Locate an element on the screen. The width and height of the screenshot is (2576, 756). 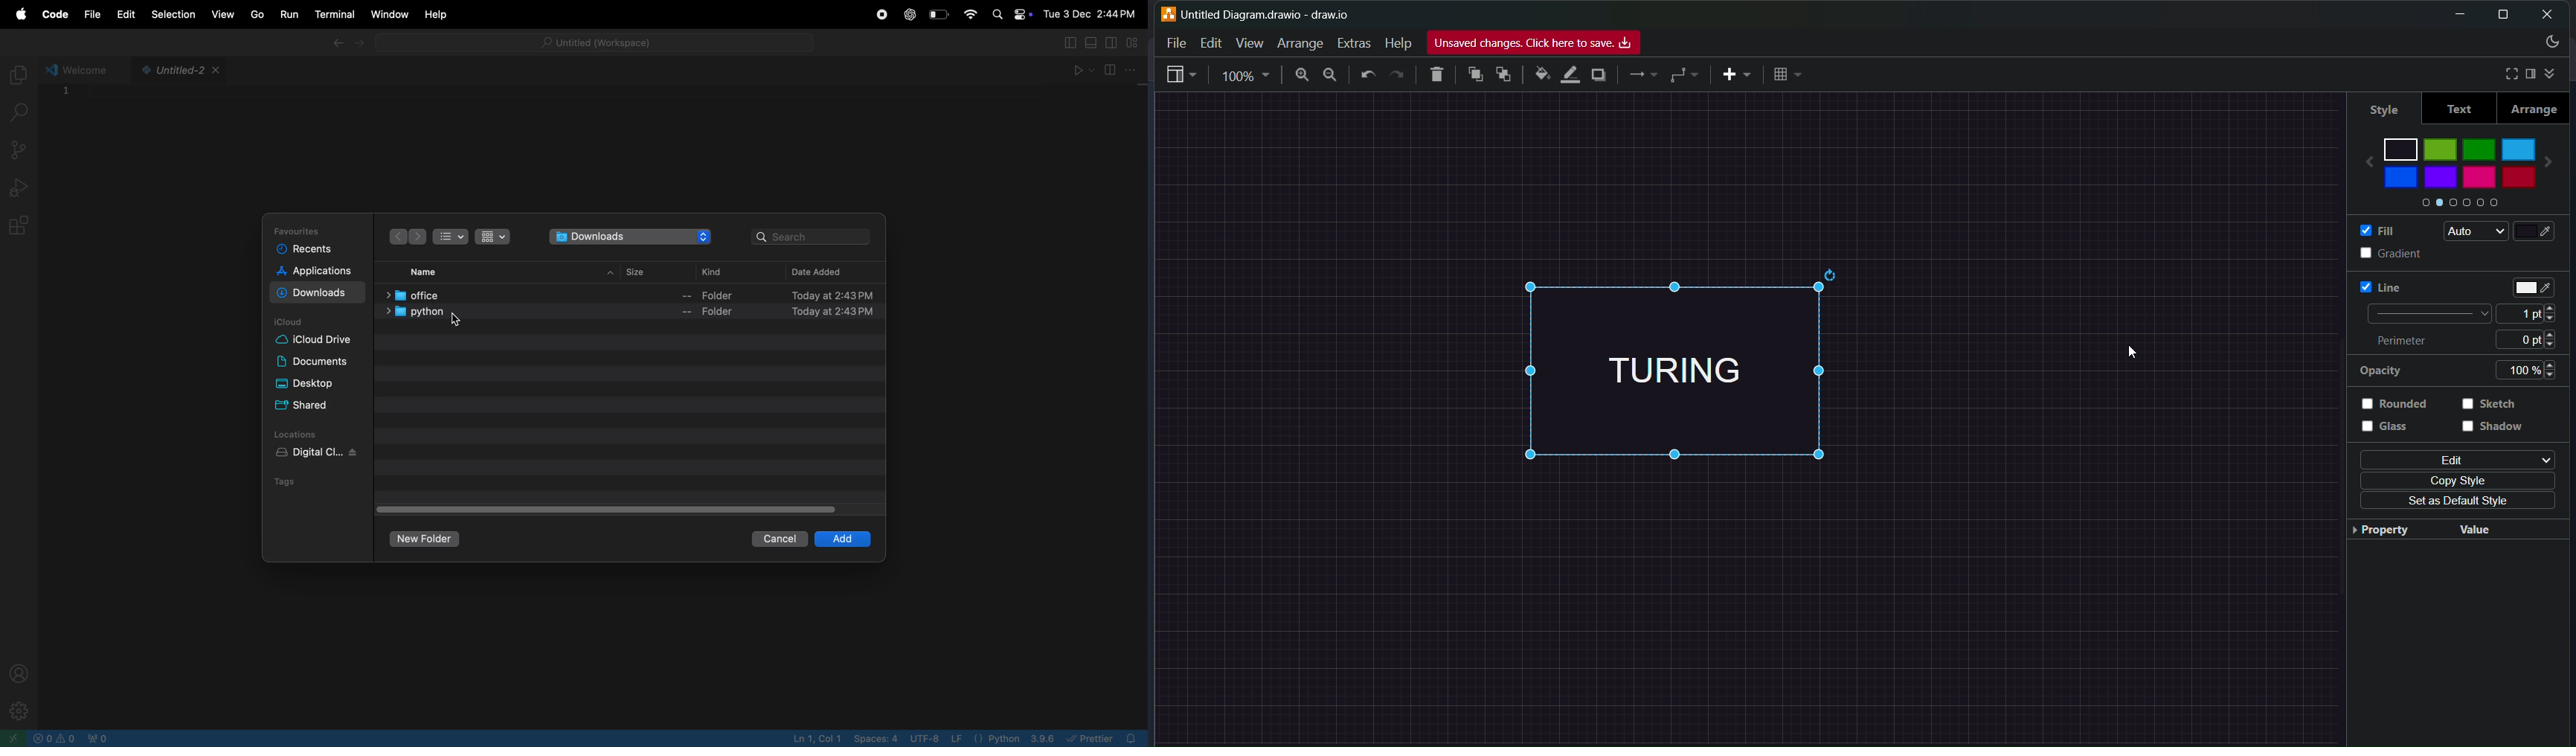
close is located at coordinates (2548, 14).